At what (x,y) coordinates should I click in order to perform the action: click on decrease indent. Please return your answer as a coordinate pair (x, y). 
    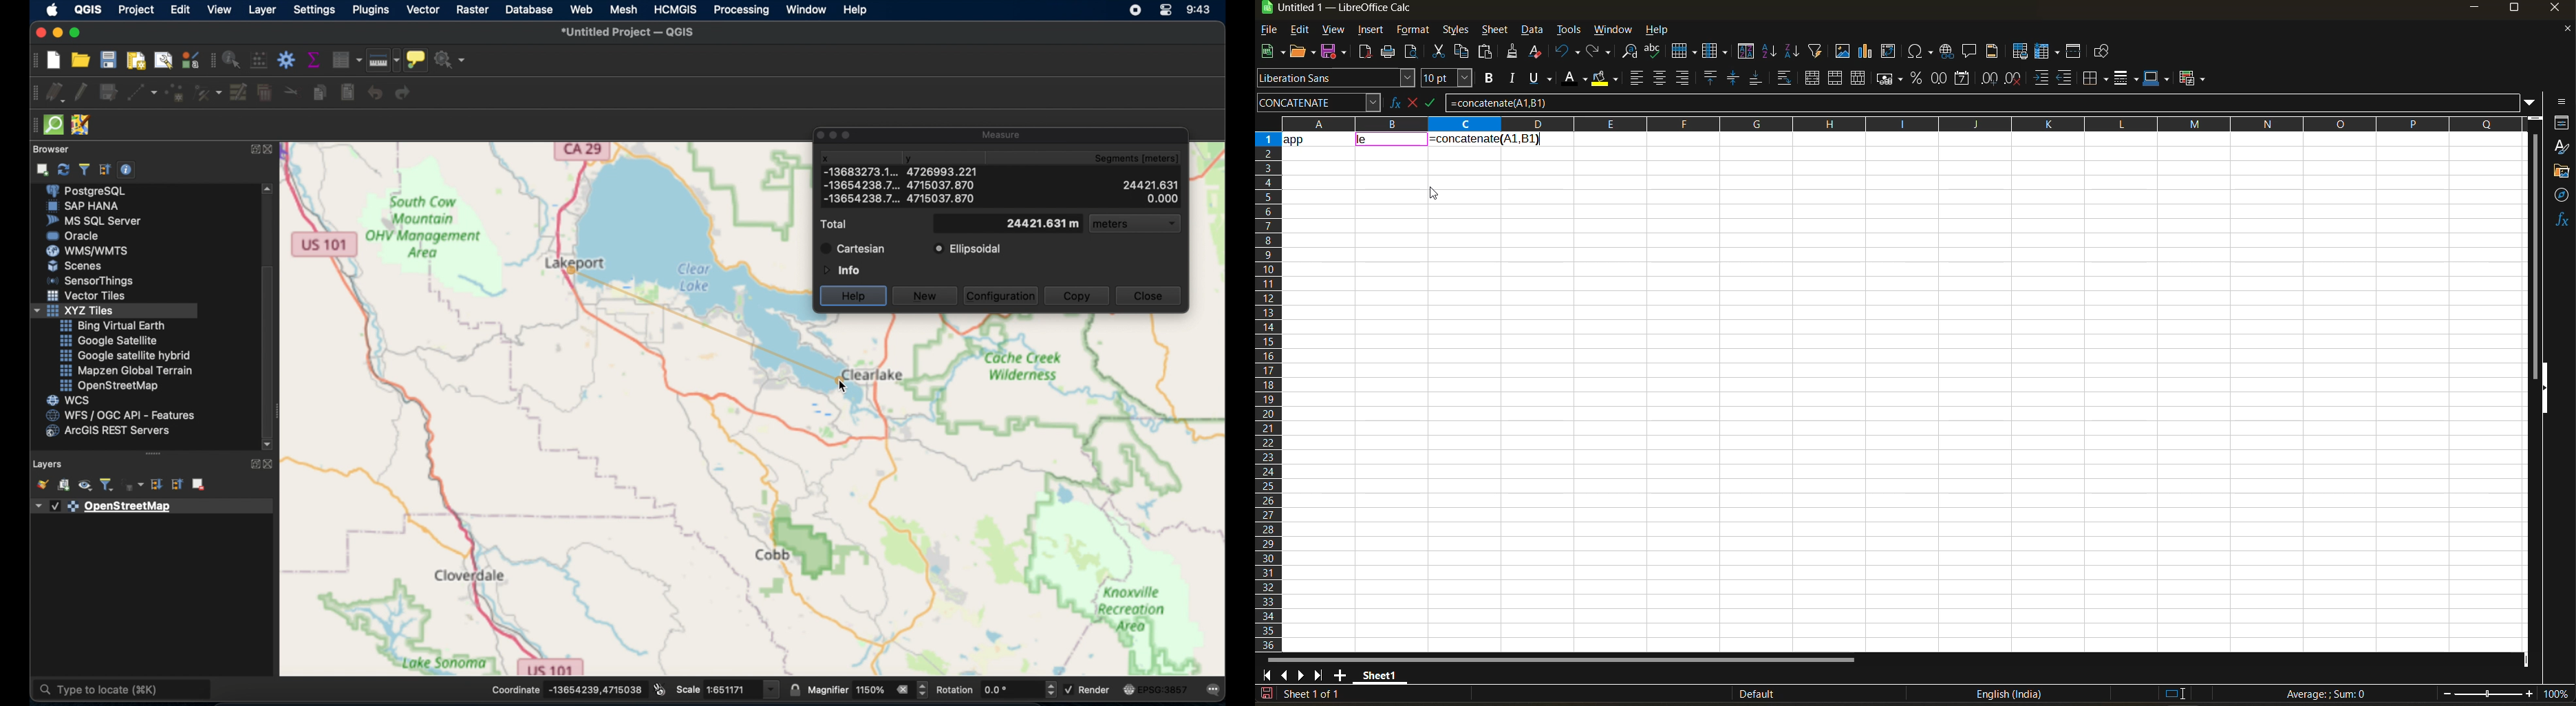
    Looking at the image, I should click on (2068, 78).